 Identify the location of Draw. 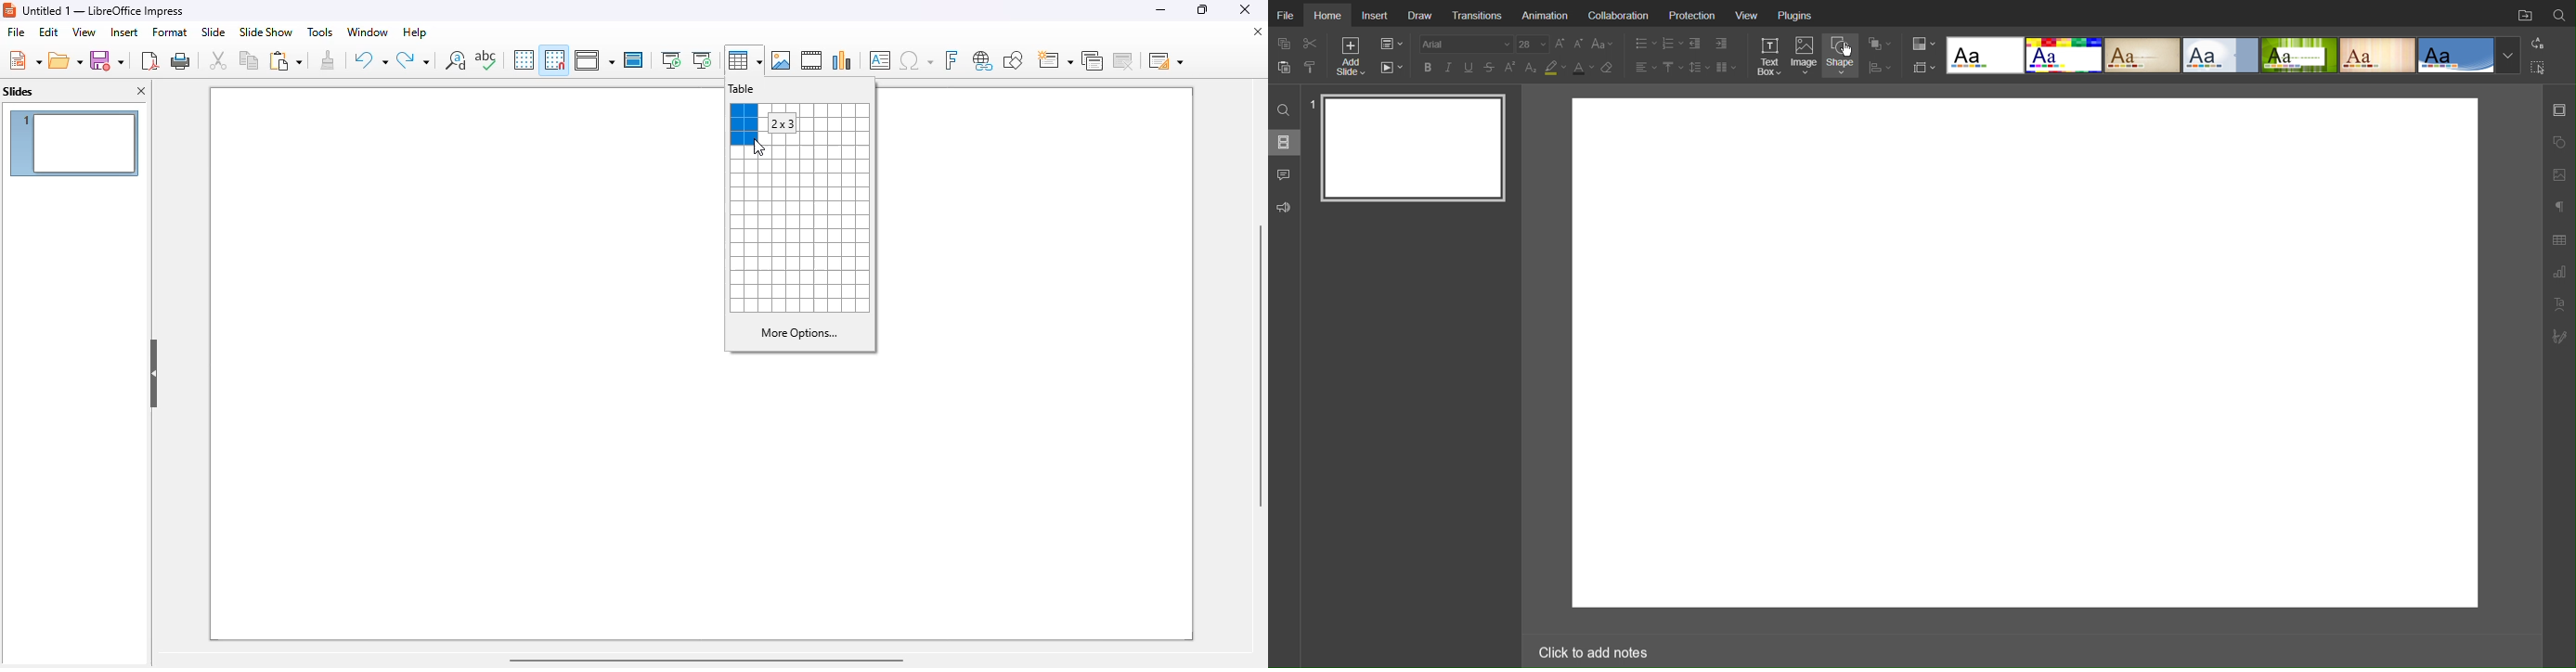
(1421, 14).